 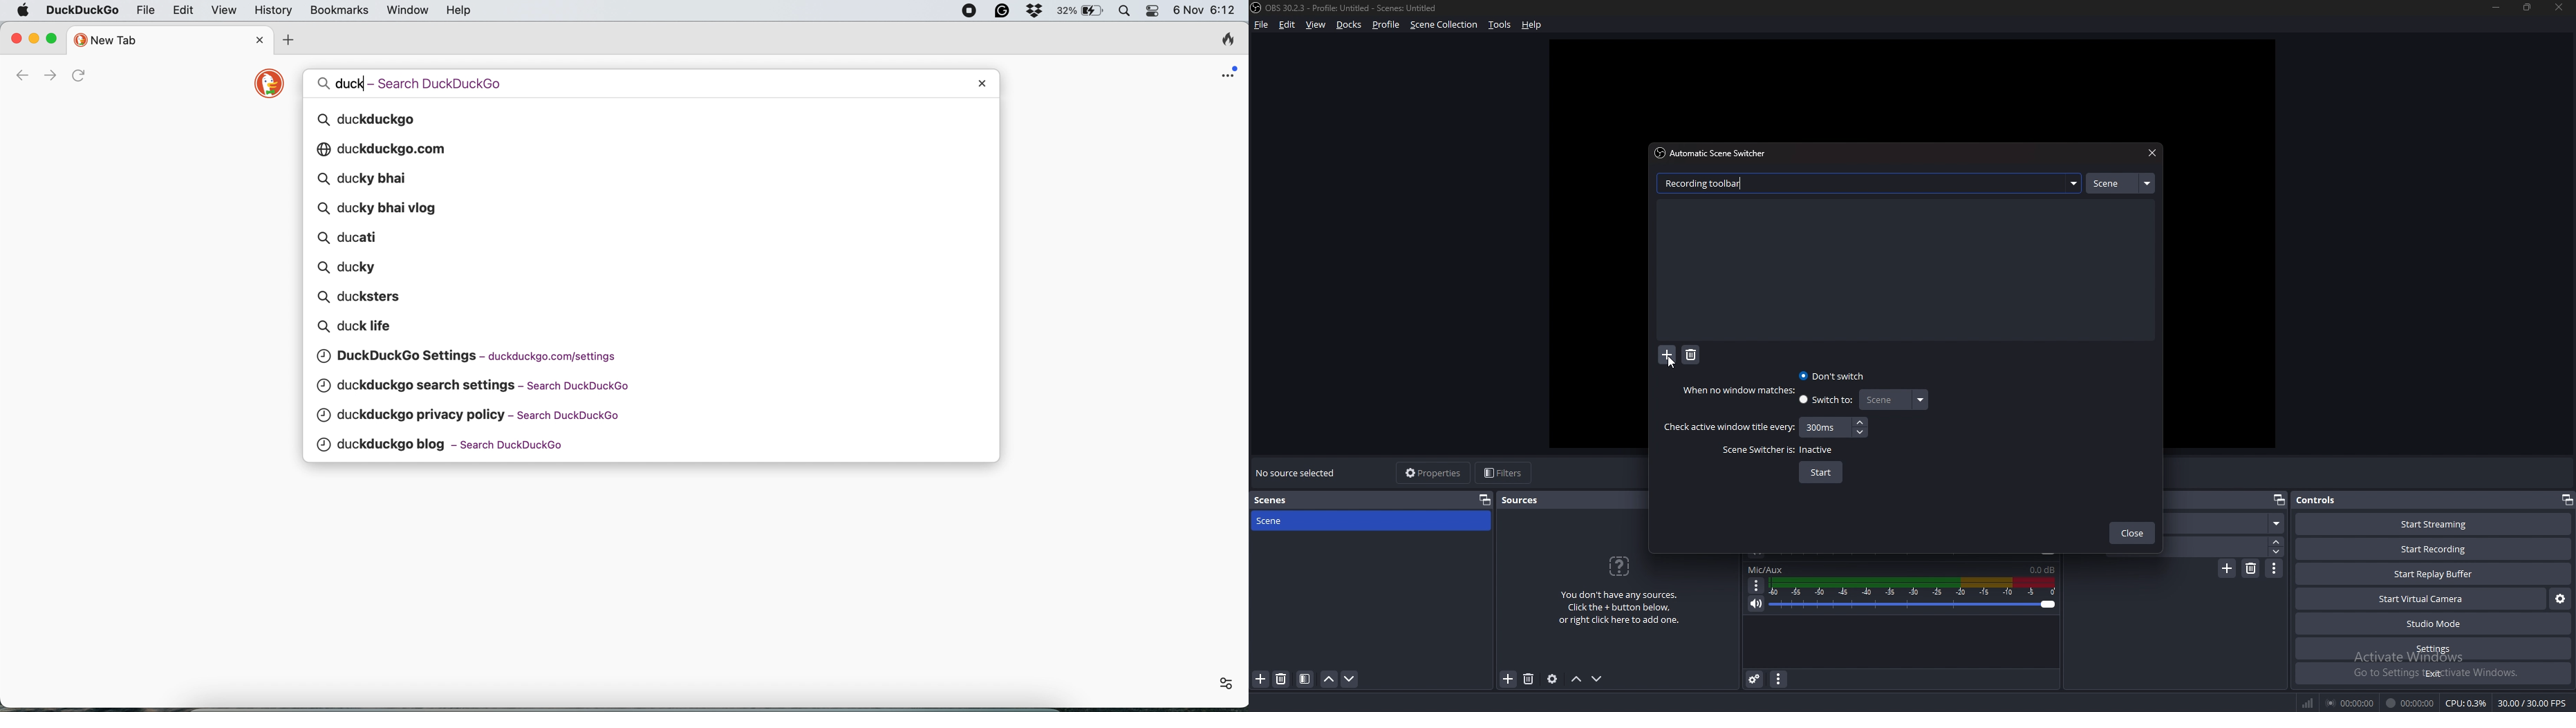 I want to click on volume level, so click(x=2042, y=570).